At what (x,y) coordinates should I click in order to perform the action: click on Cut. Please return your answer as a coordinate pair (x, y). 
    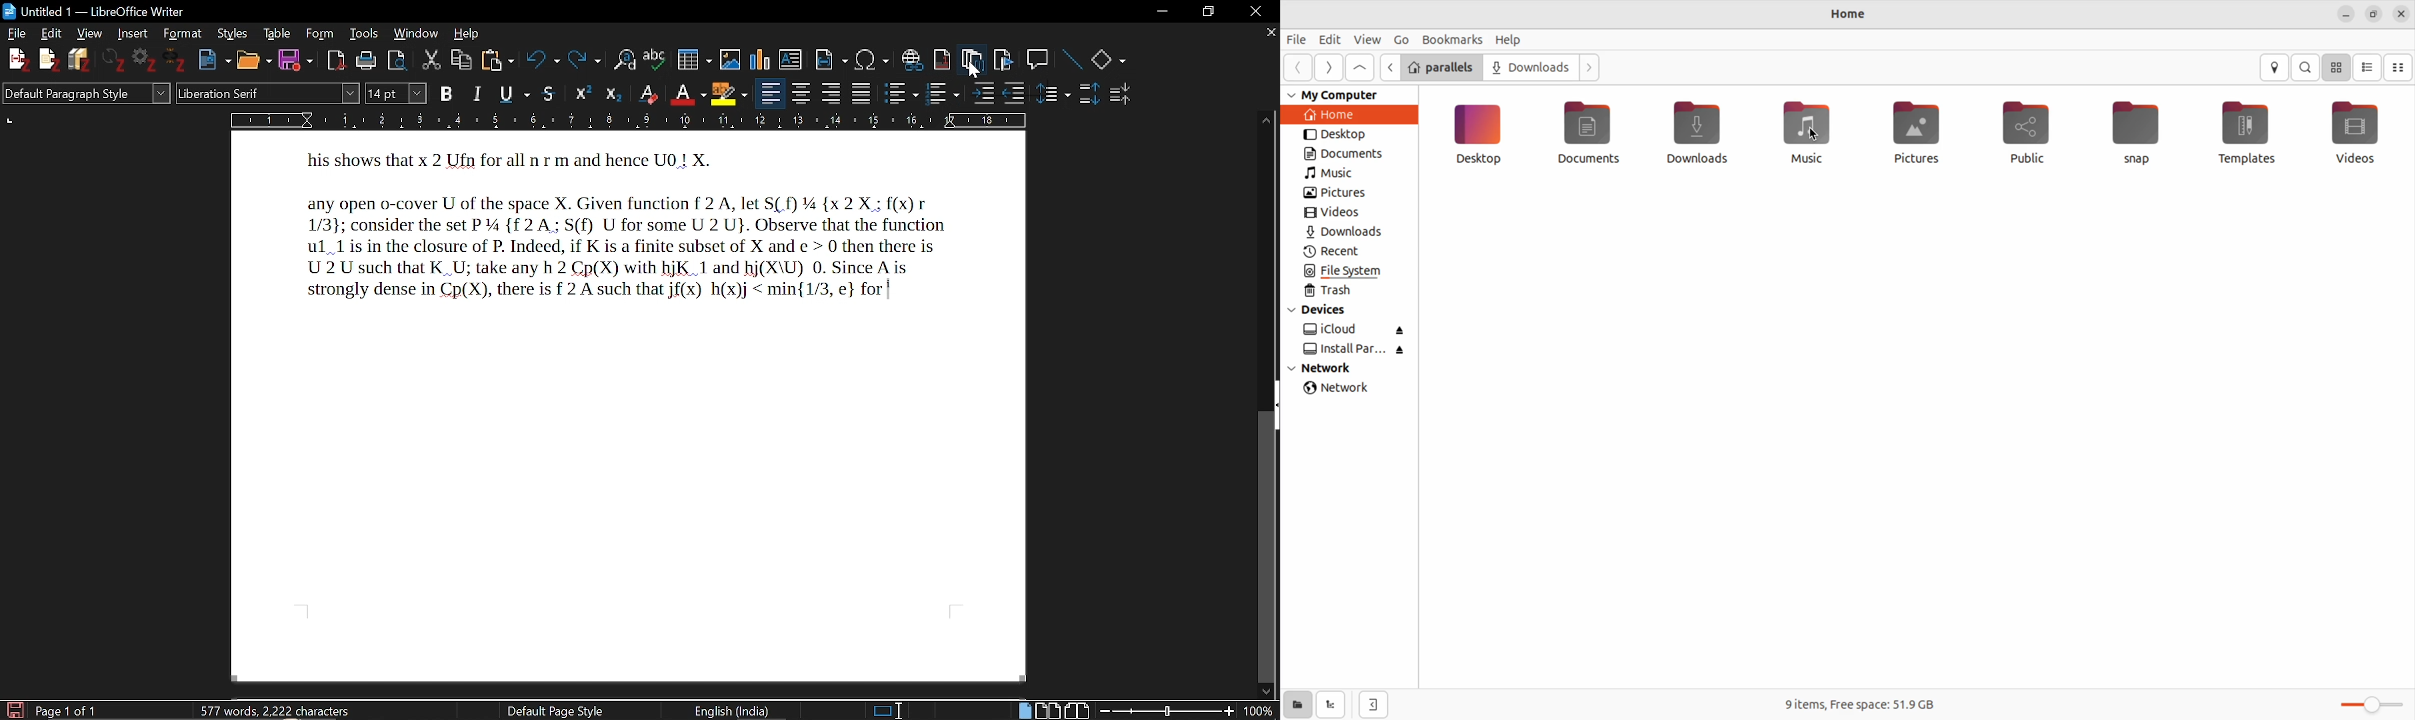
    Looking at the image, I should click on (430, 61).